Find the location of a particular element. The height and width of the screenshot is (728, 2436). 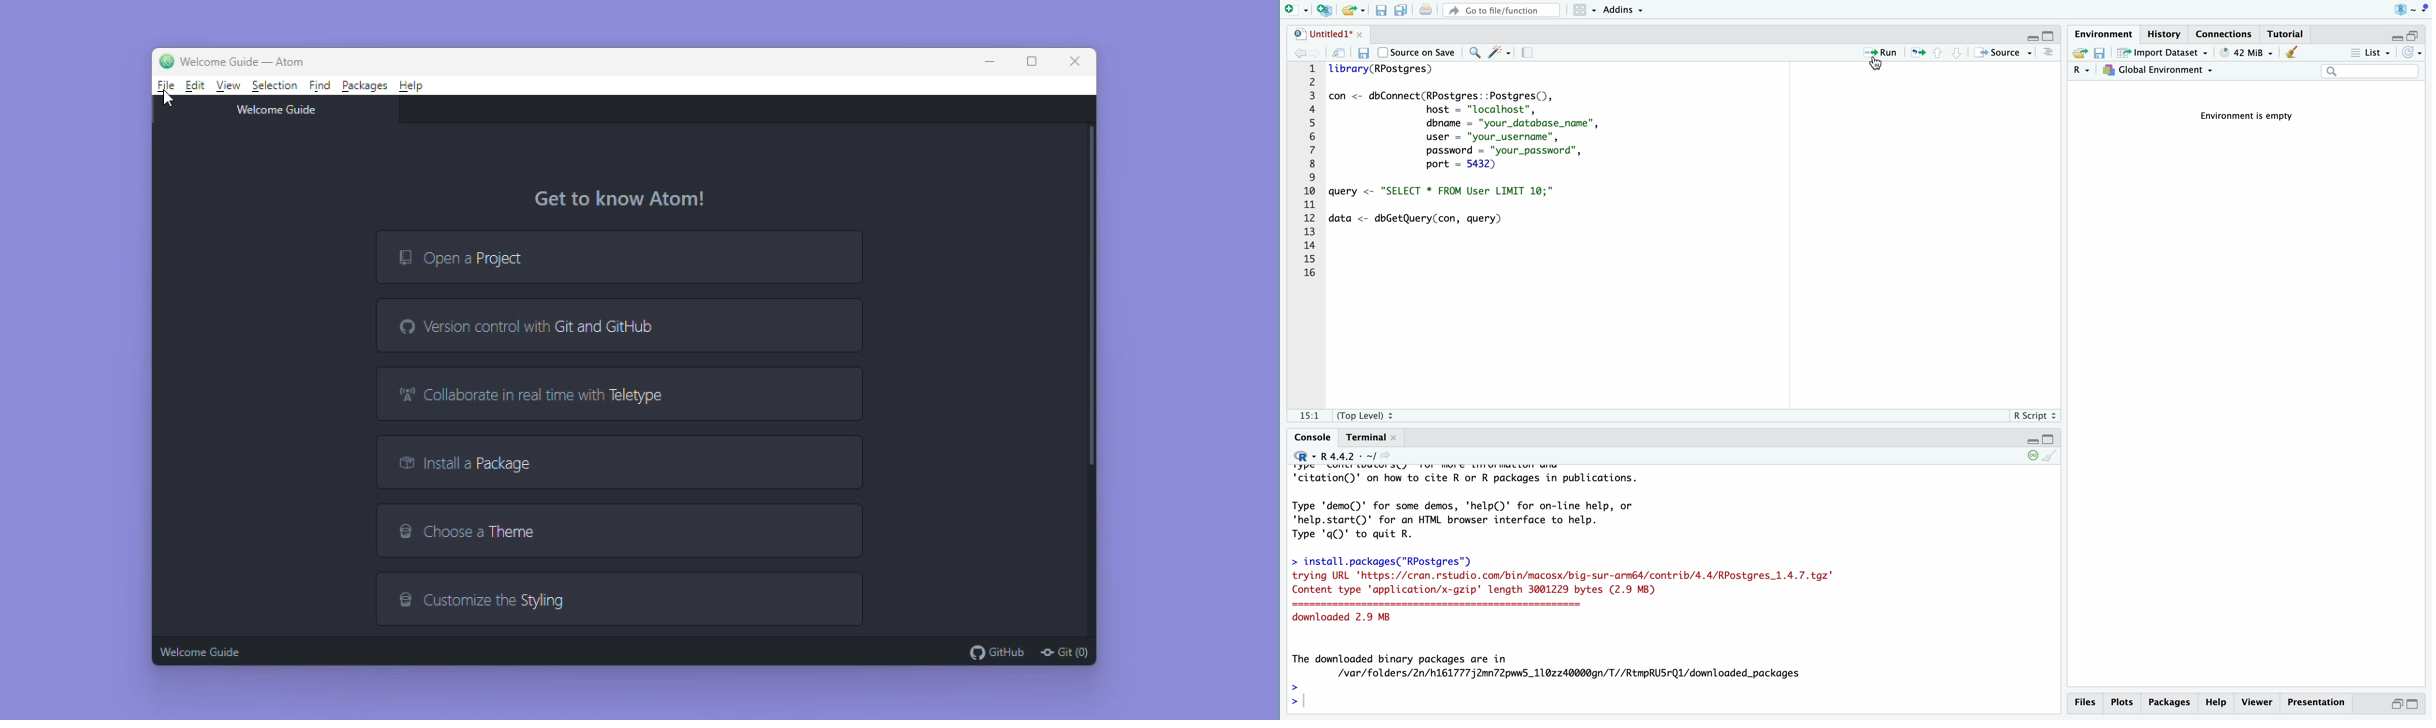

Edit is located at coordinates (196, 86).